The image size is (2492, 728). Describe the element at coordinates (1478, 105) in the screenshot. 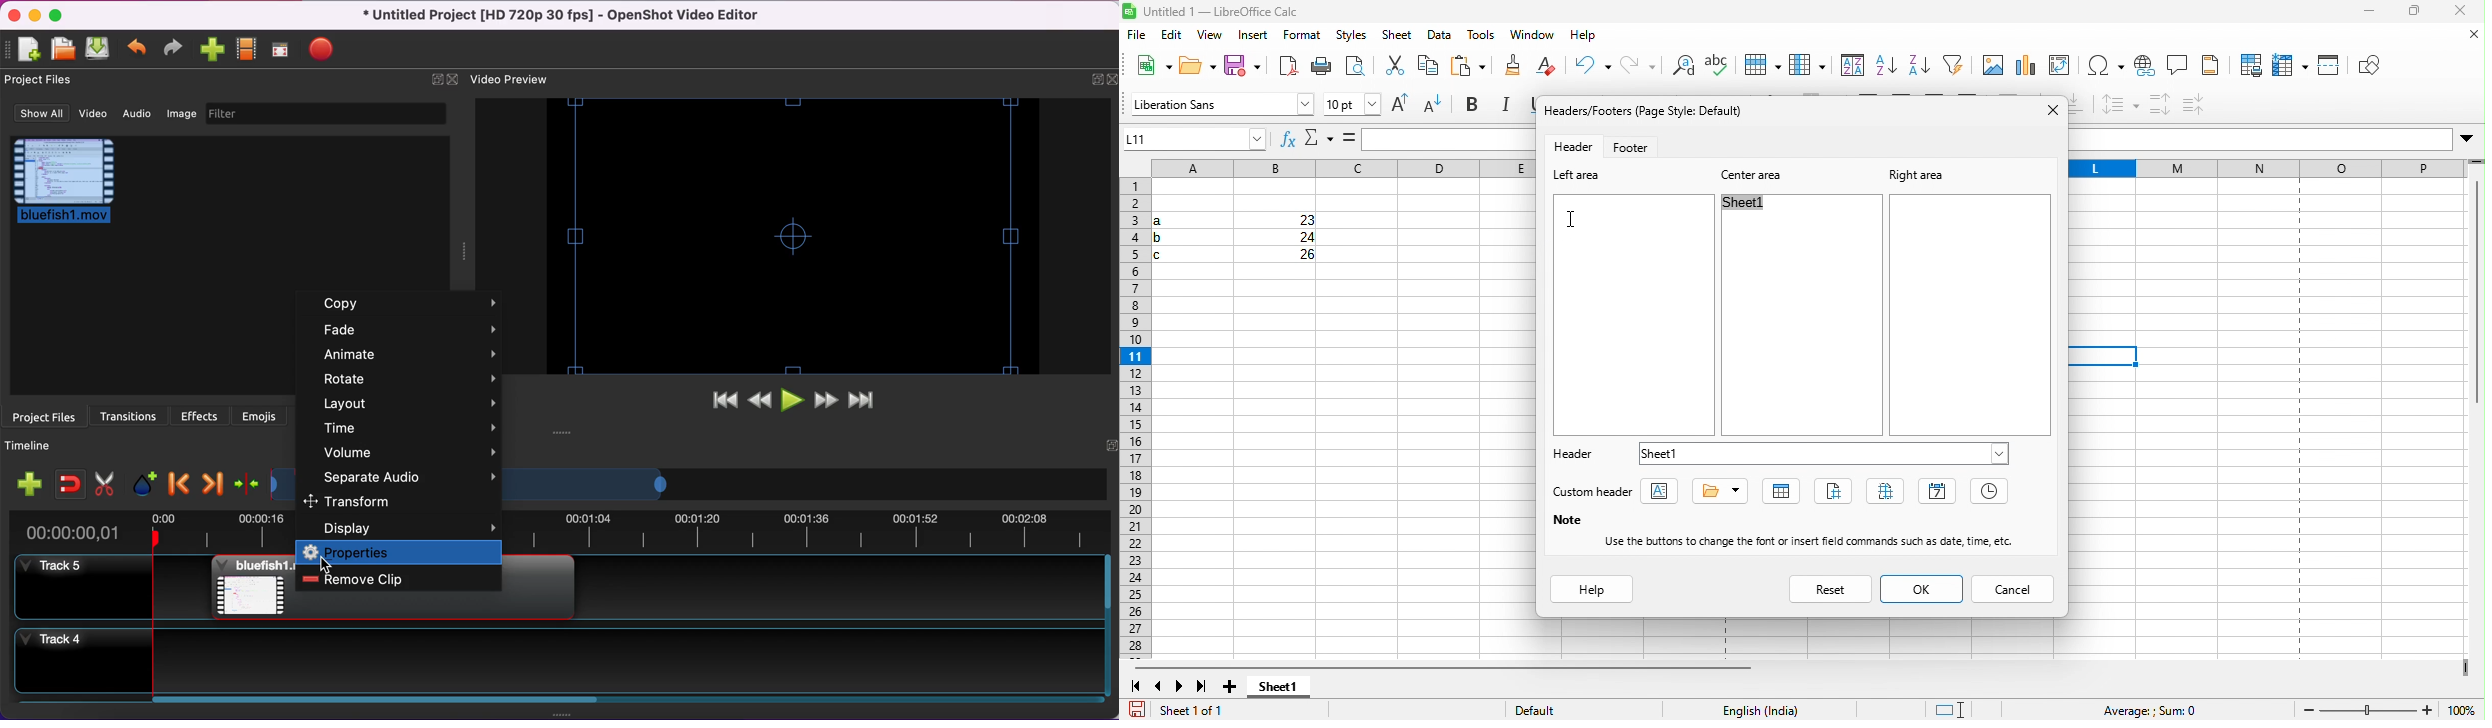

I see `bold` at that location.